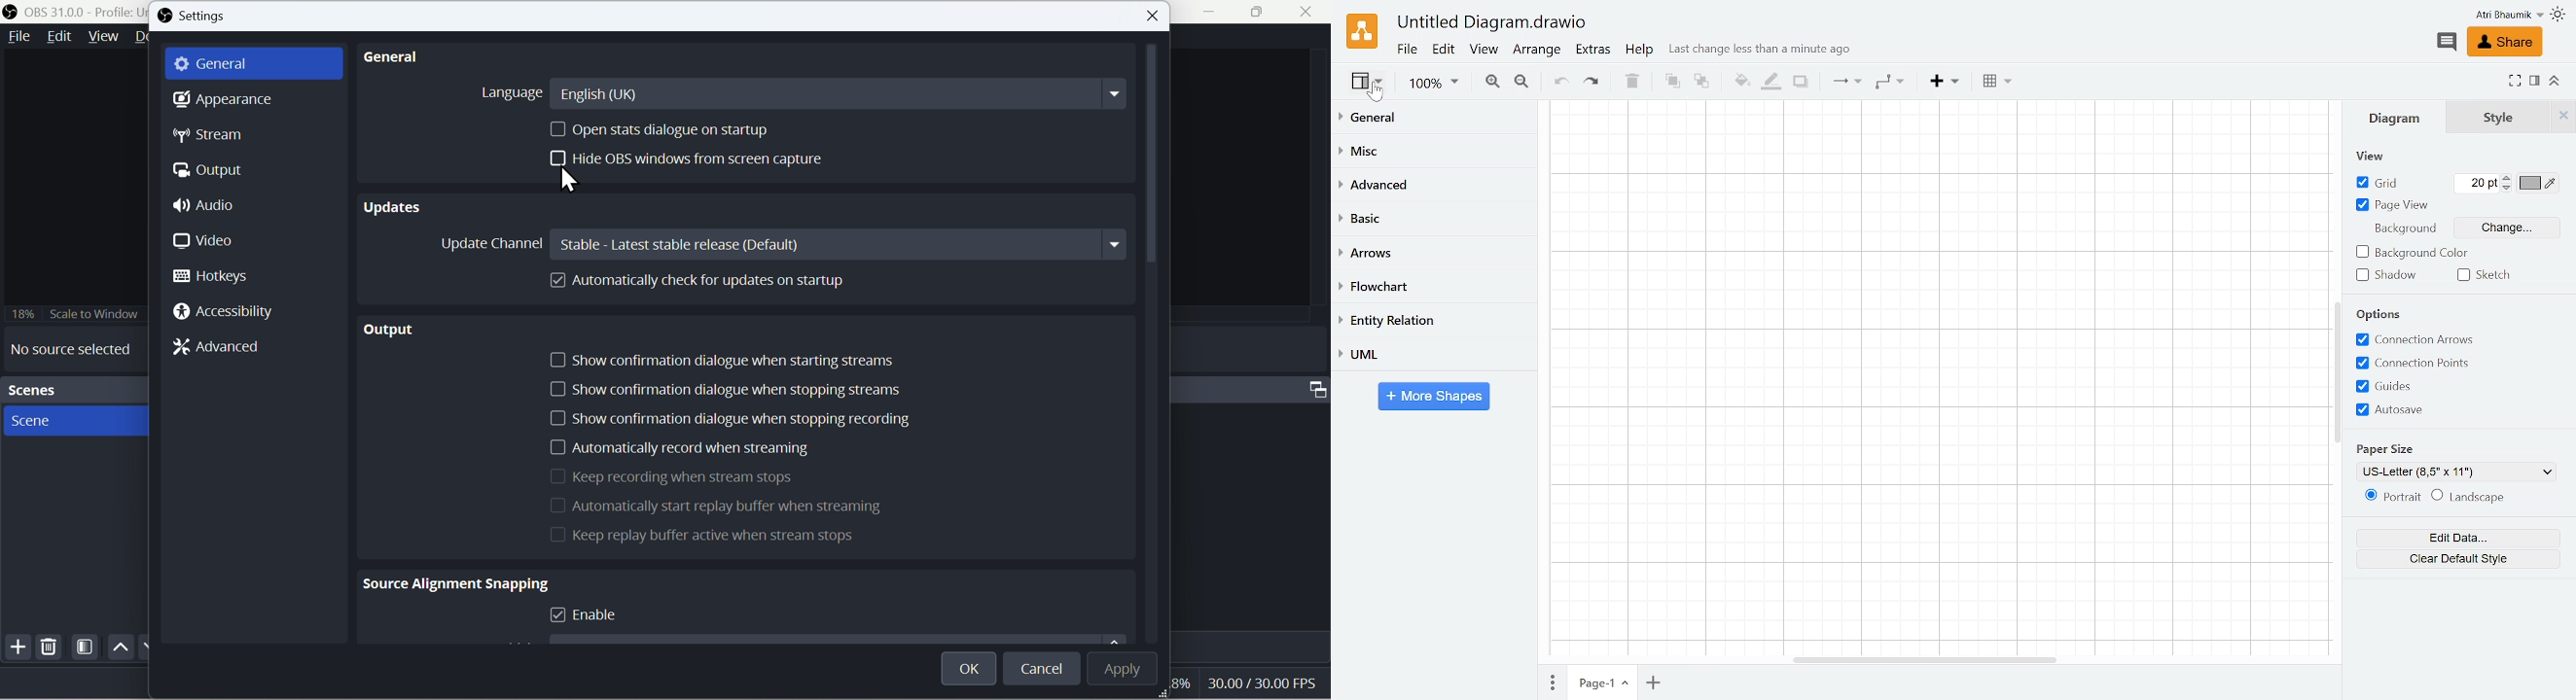  I want to click on Window Expand, so click(1261, 12).